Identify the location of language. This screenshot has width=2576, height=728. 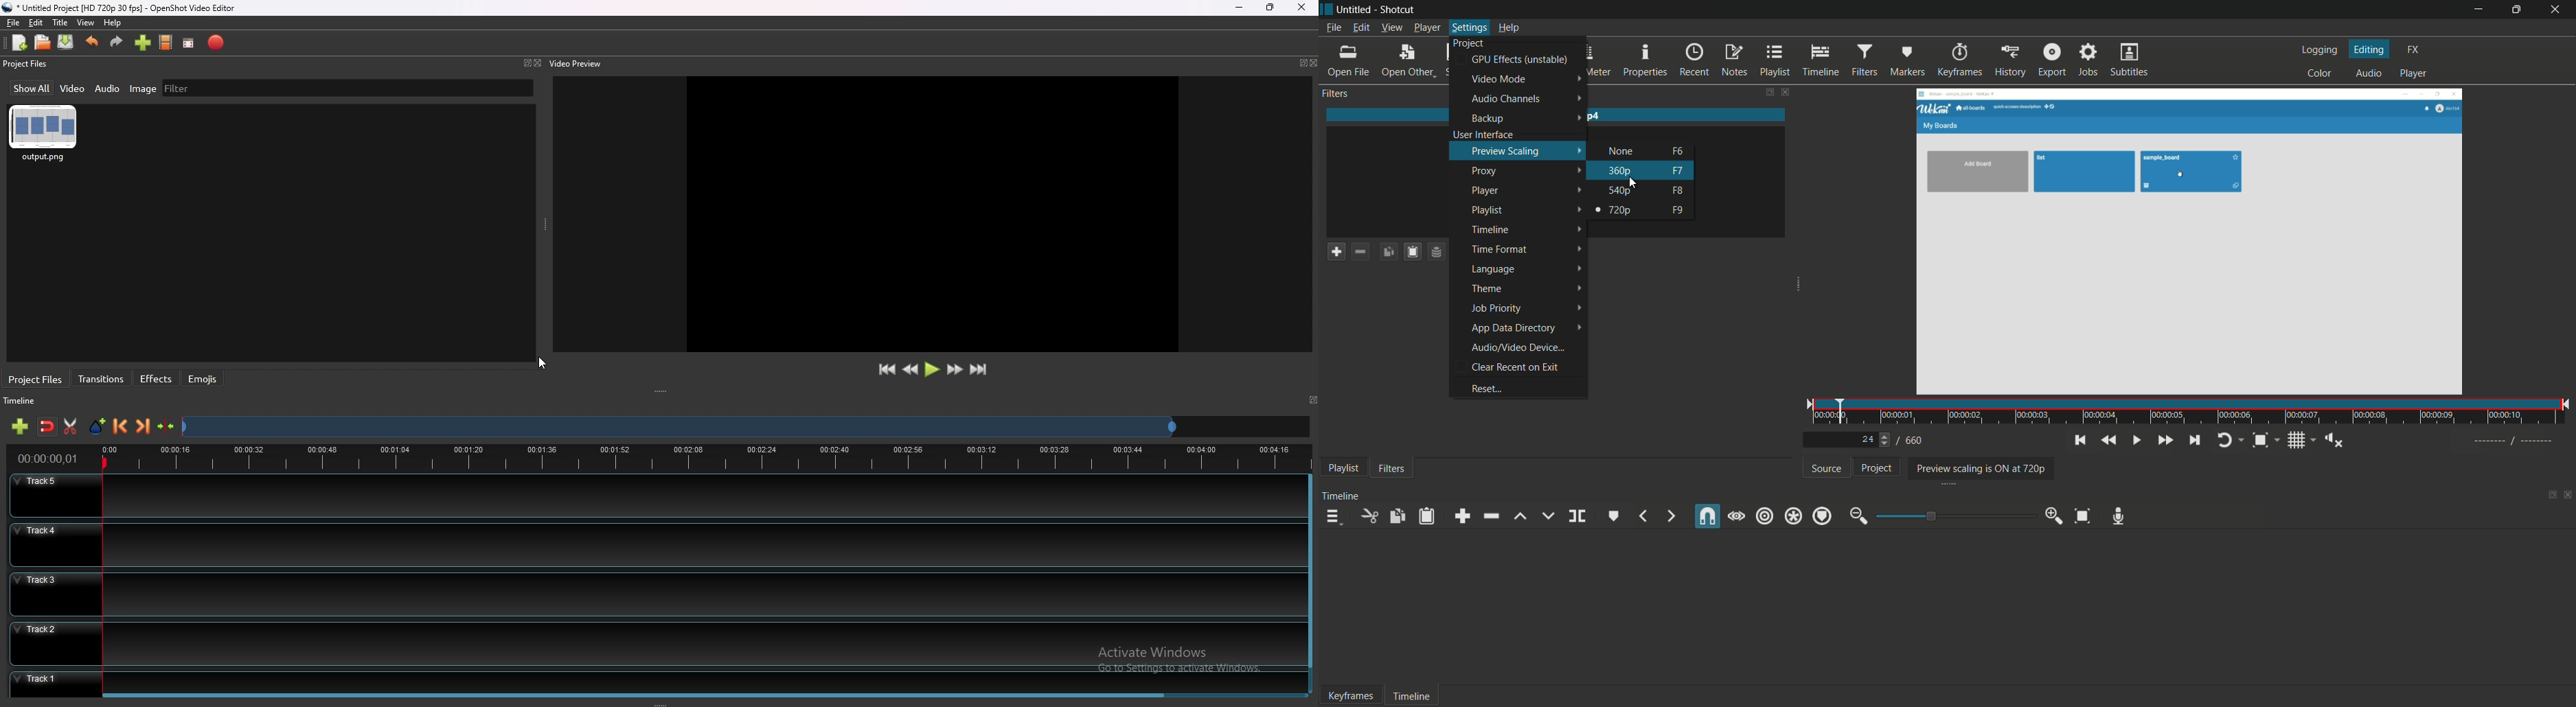
(1492, 269).